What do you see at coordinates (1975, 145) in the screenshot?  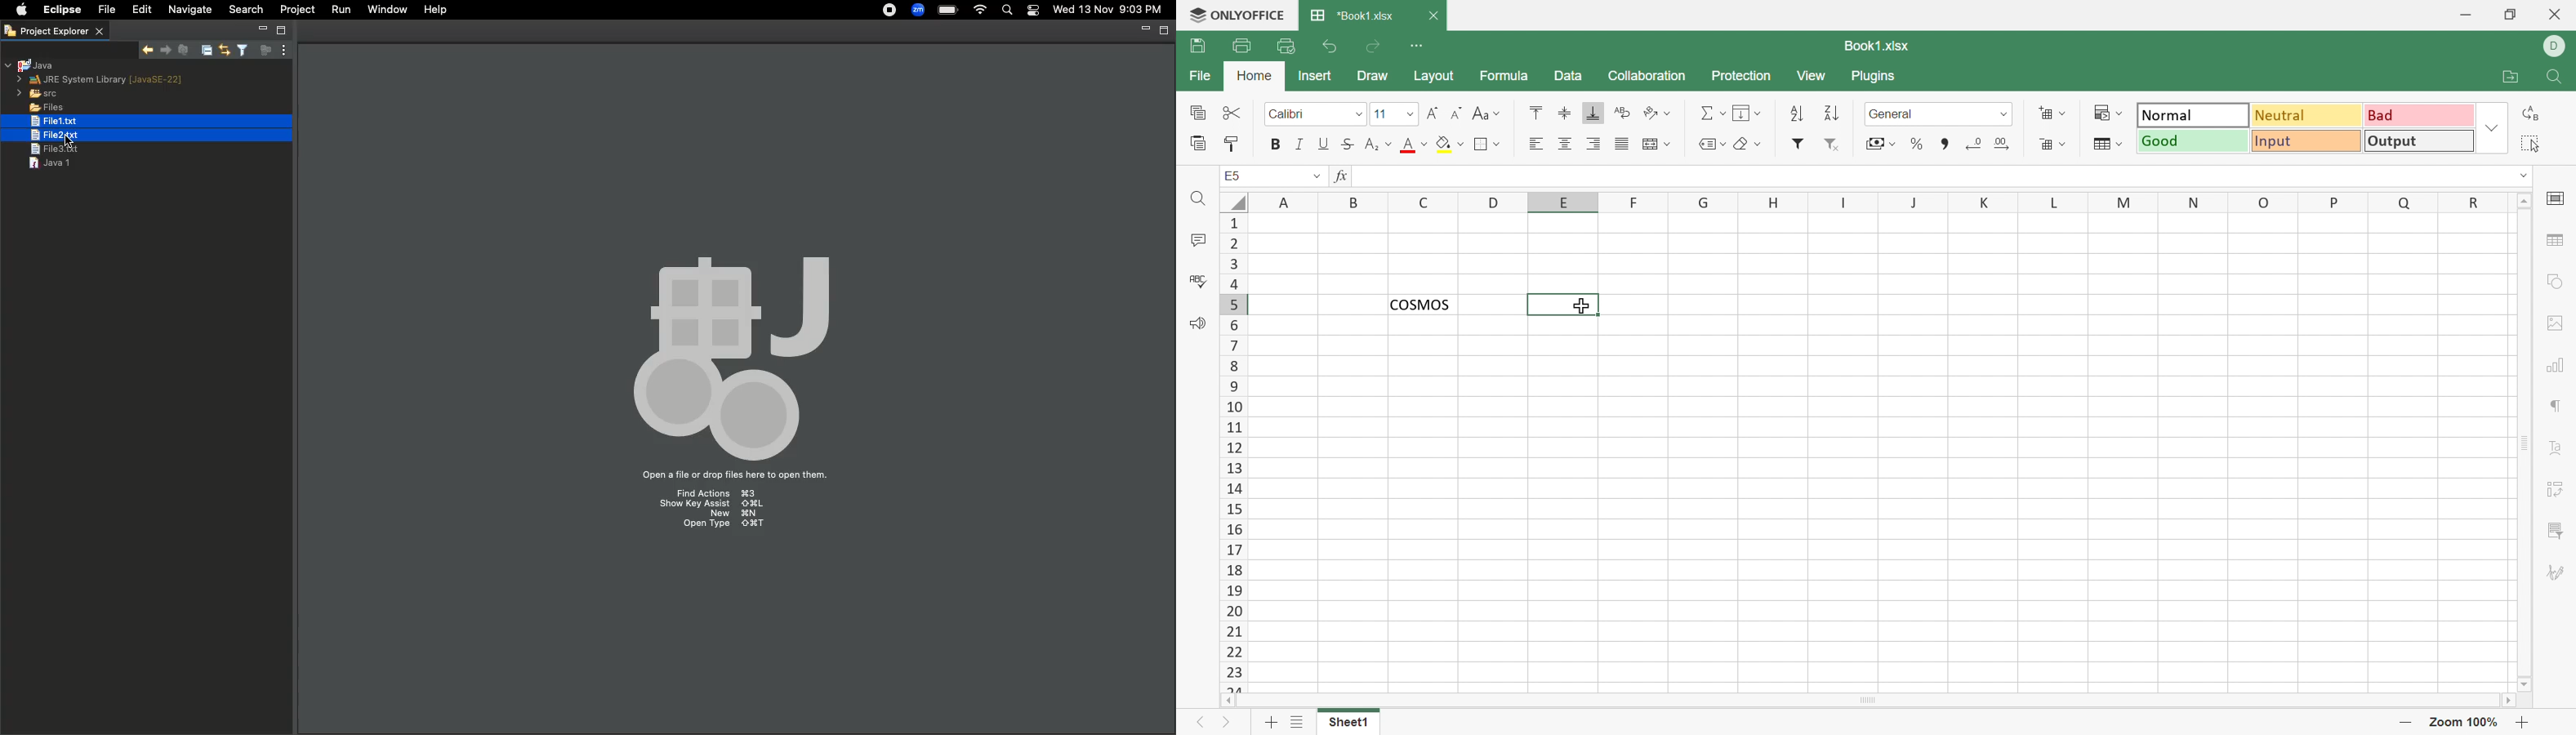 I see `Decrease decimal` at bounding box center [1975, 145].